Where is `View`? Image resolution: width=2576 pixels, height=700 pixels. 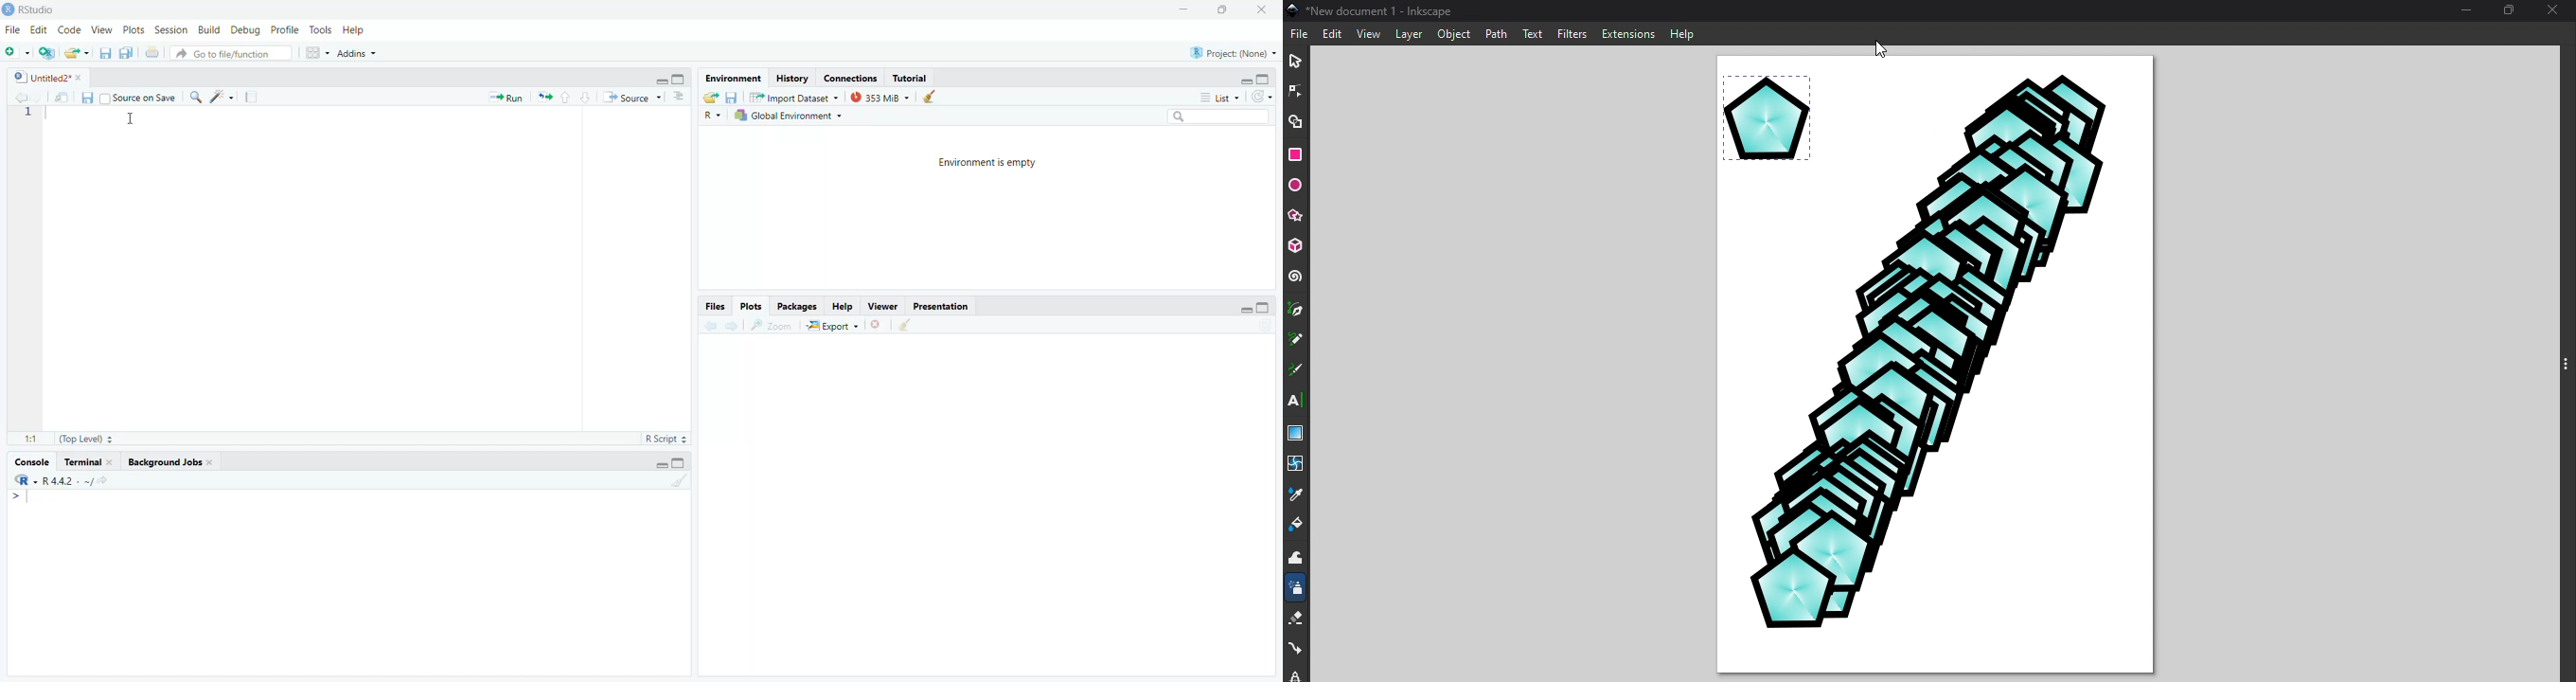
View is located at coordinates (101, 31).